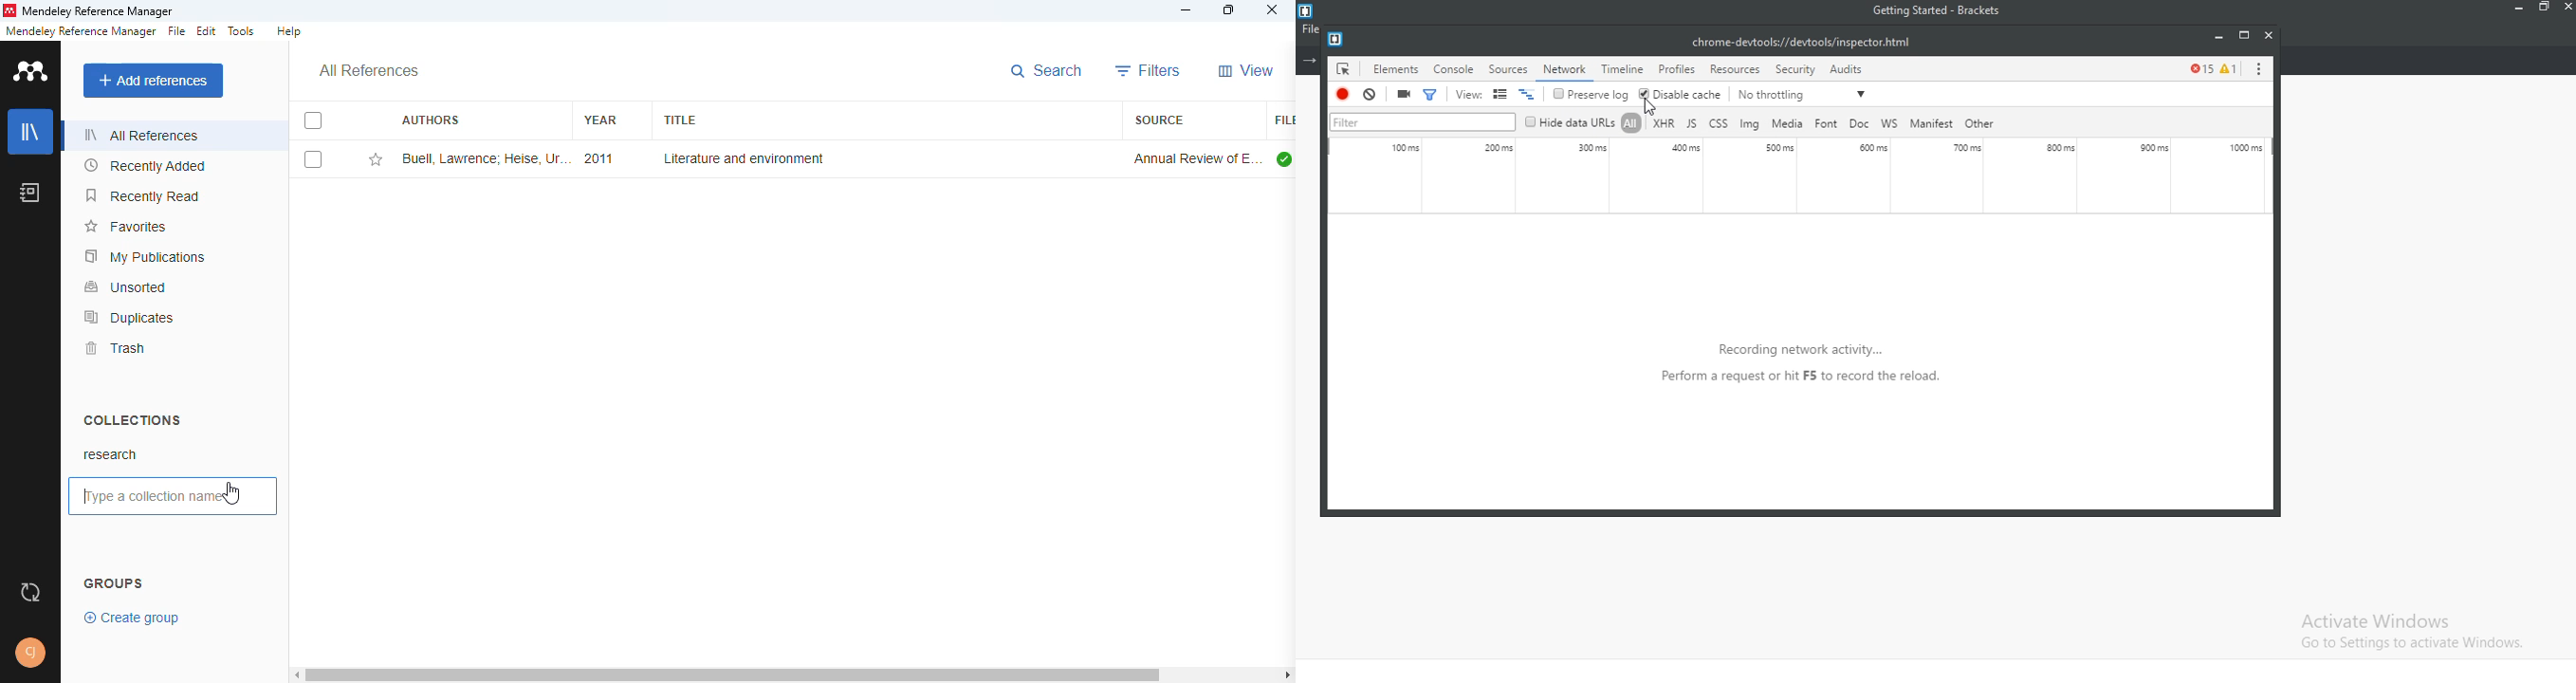 The height and width of the screenshot is (700, 2576). Describe the element at coordinates (1794, 70) in the screenshot. I see `security` at that location.